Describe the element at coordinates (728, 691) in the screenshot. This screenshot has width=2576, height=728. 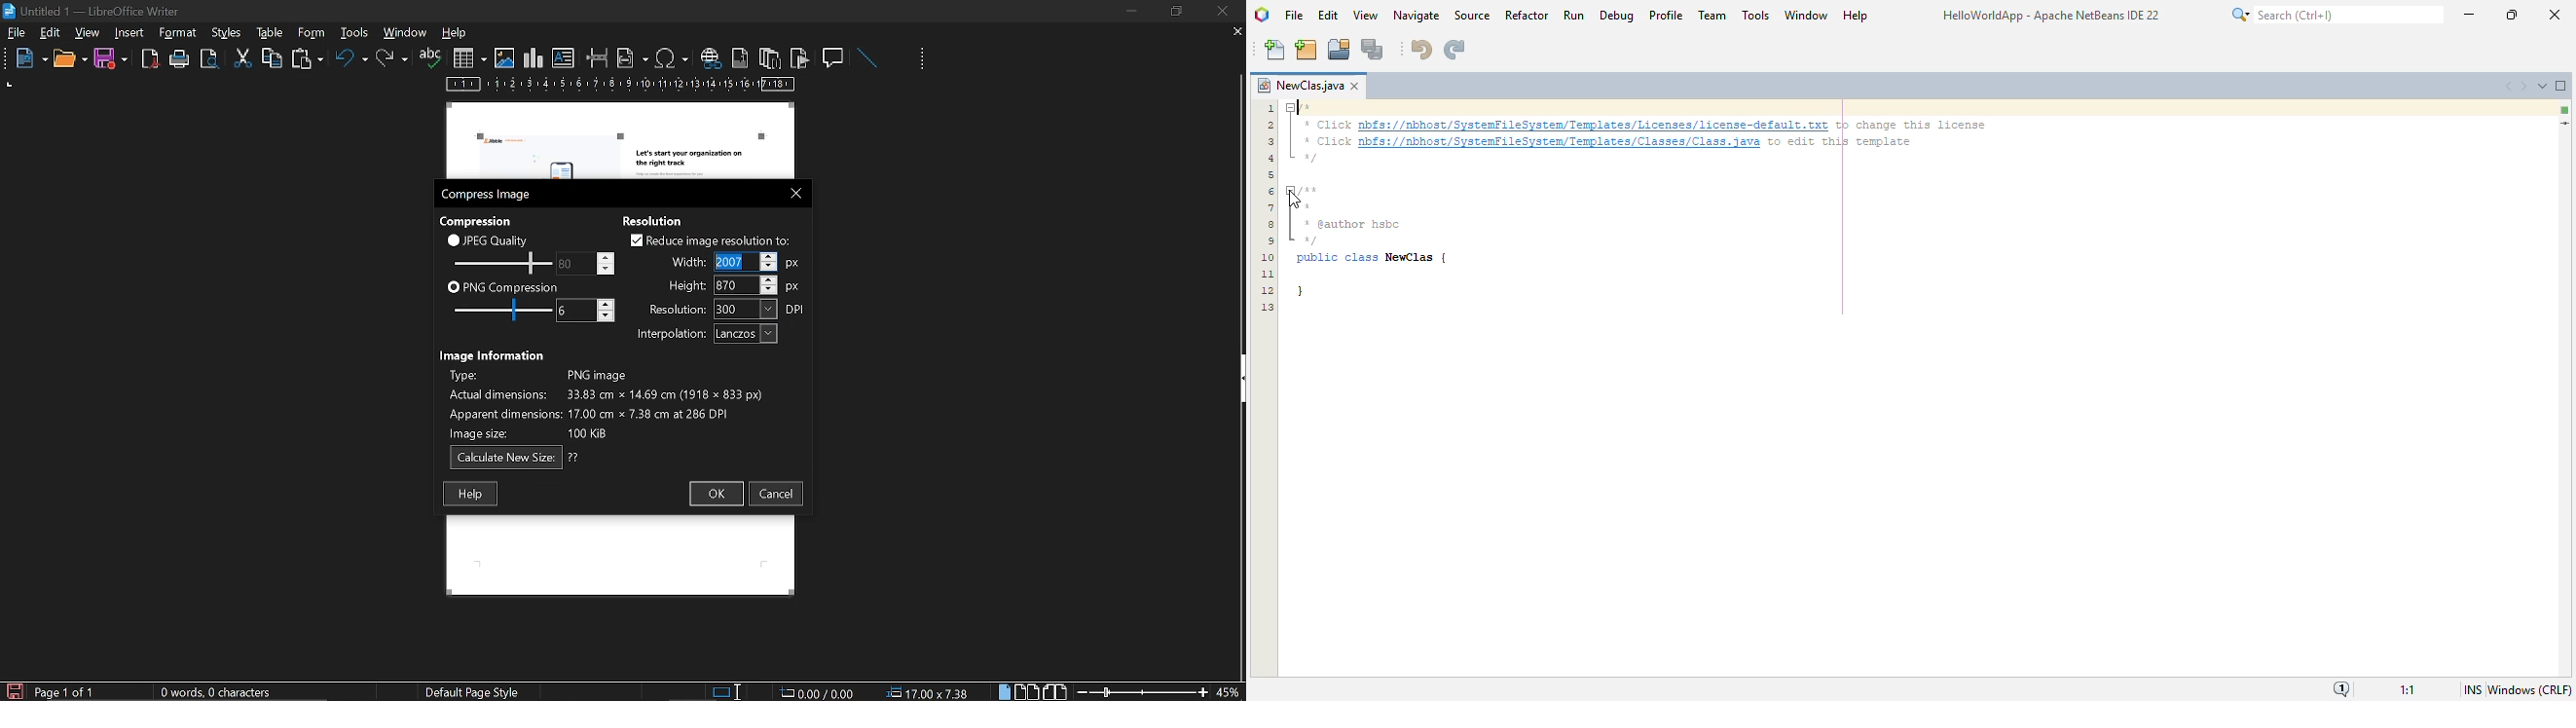
I see `standard selection` at that location.